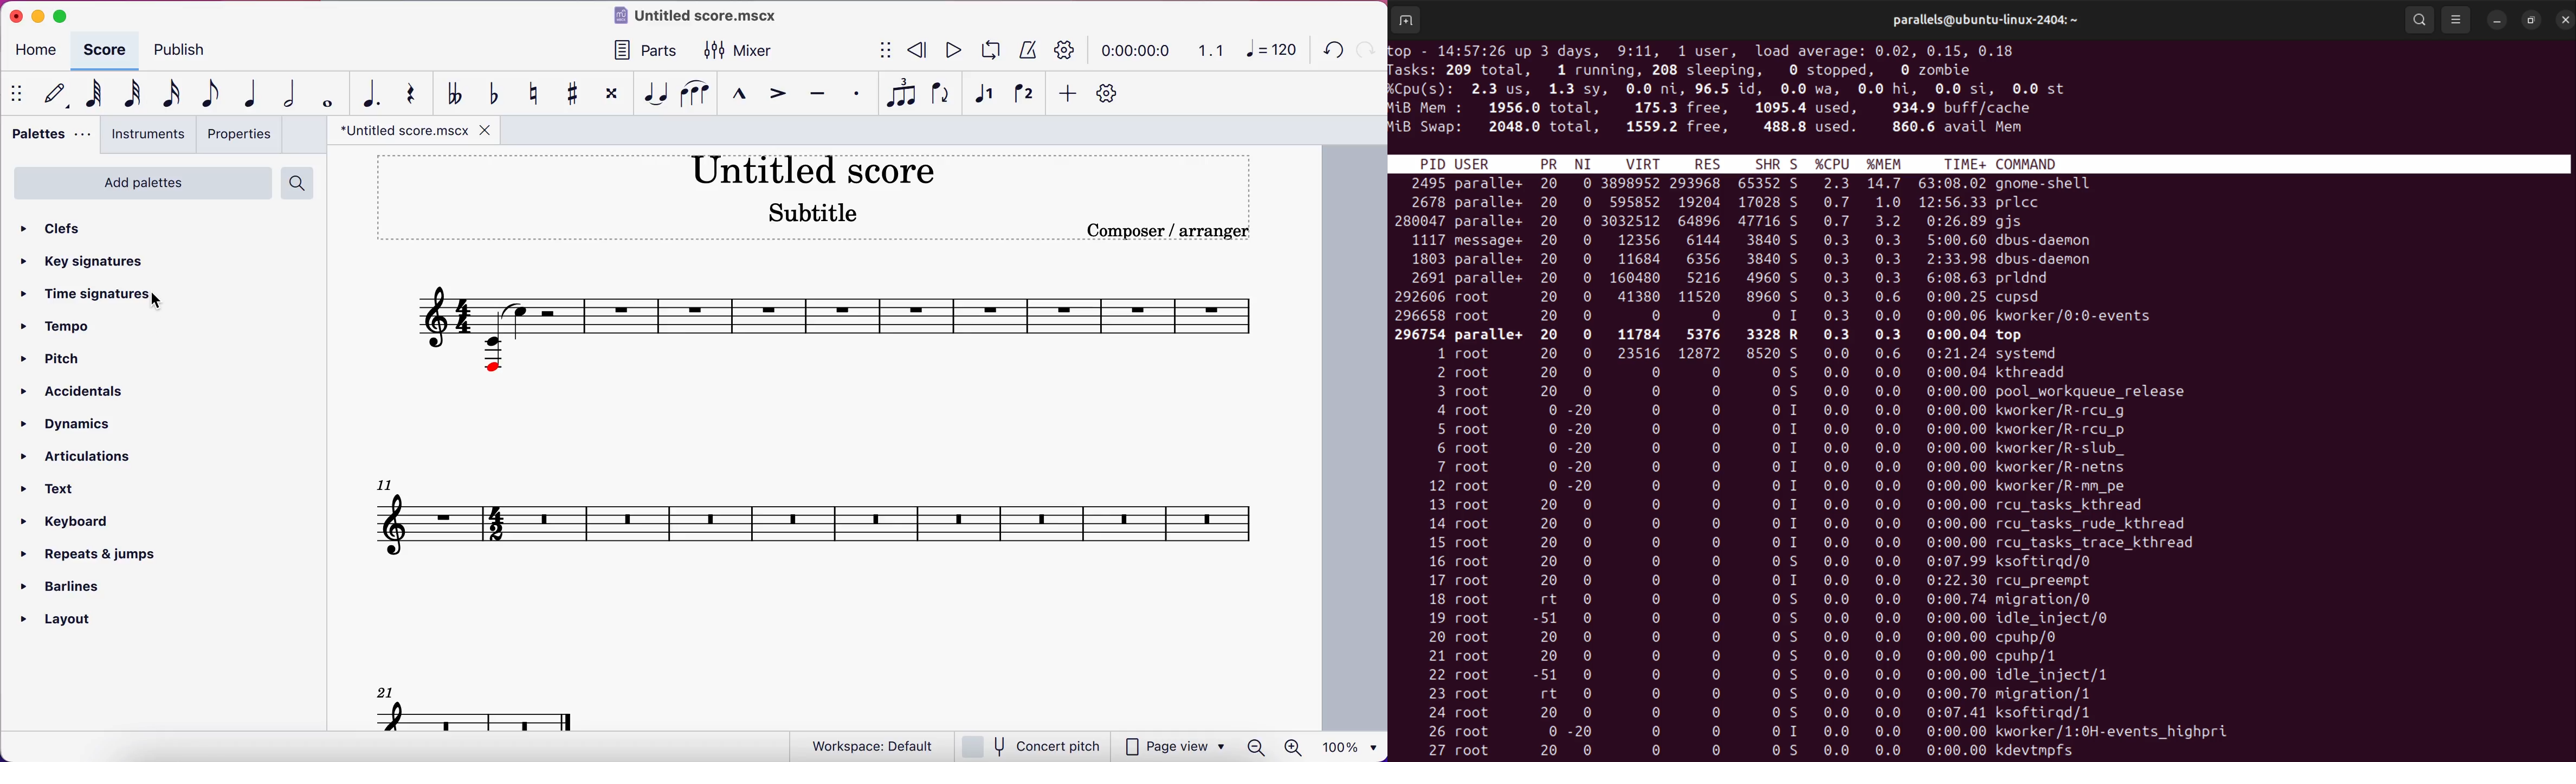 The height and width of the screenshot is (784, 2576). Describe the element at coordinates (637, 51) in the screenshot. I see `parts` at that location.